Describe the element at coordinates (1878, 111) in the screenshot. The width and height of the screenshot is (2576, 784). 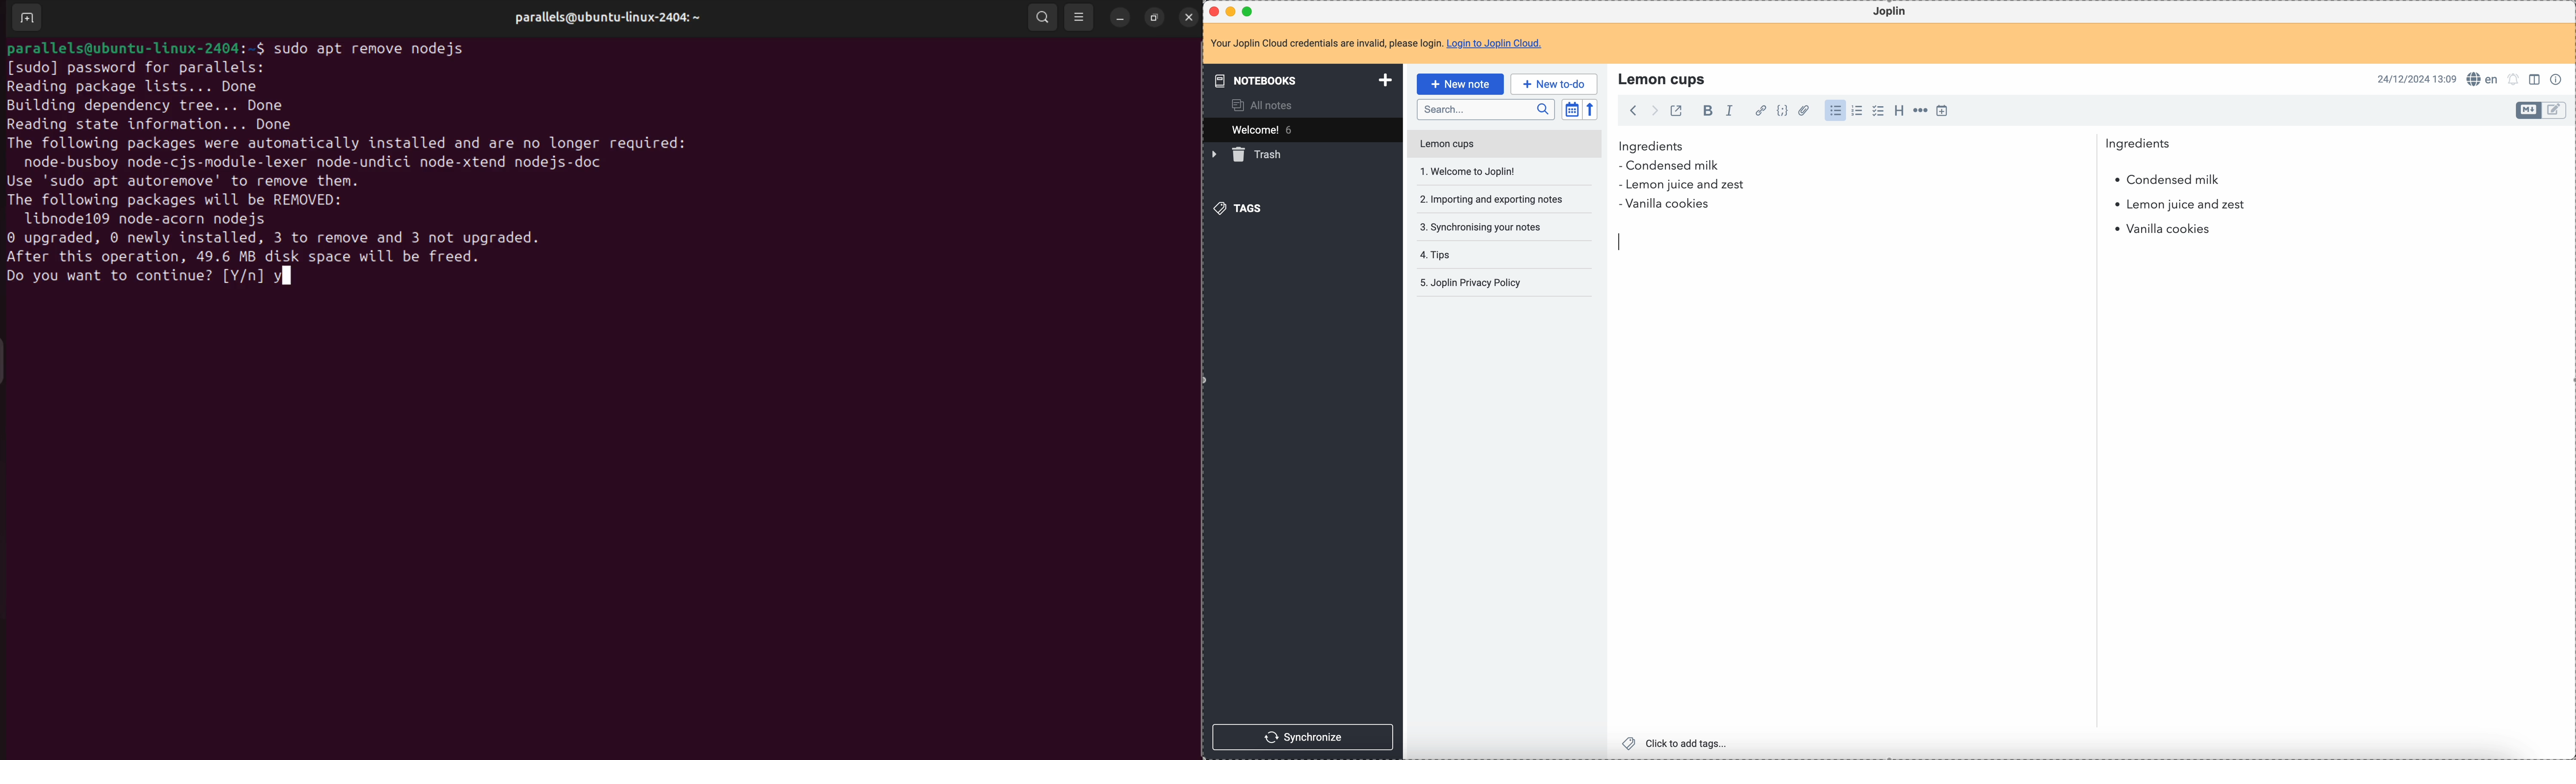
I see `check list` at that location.